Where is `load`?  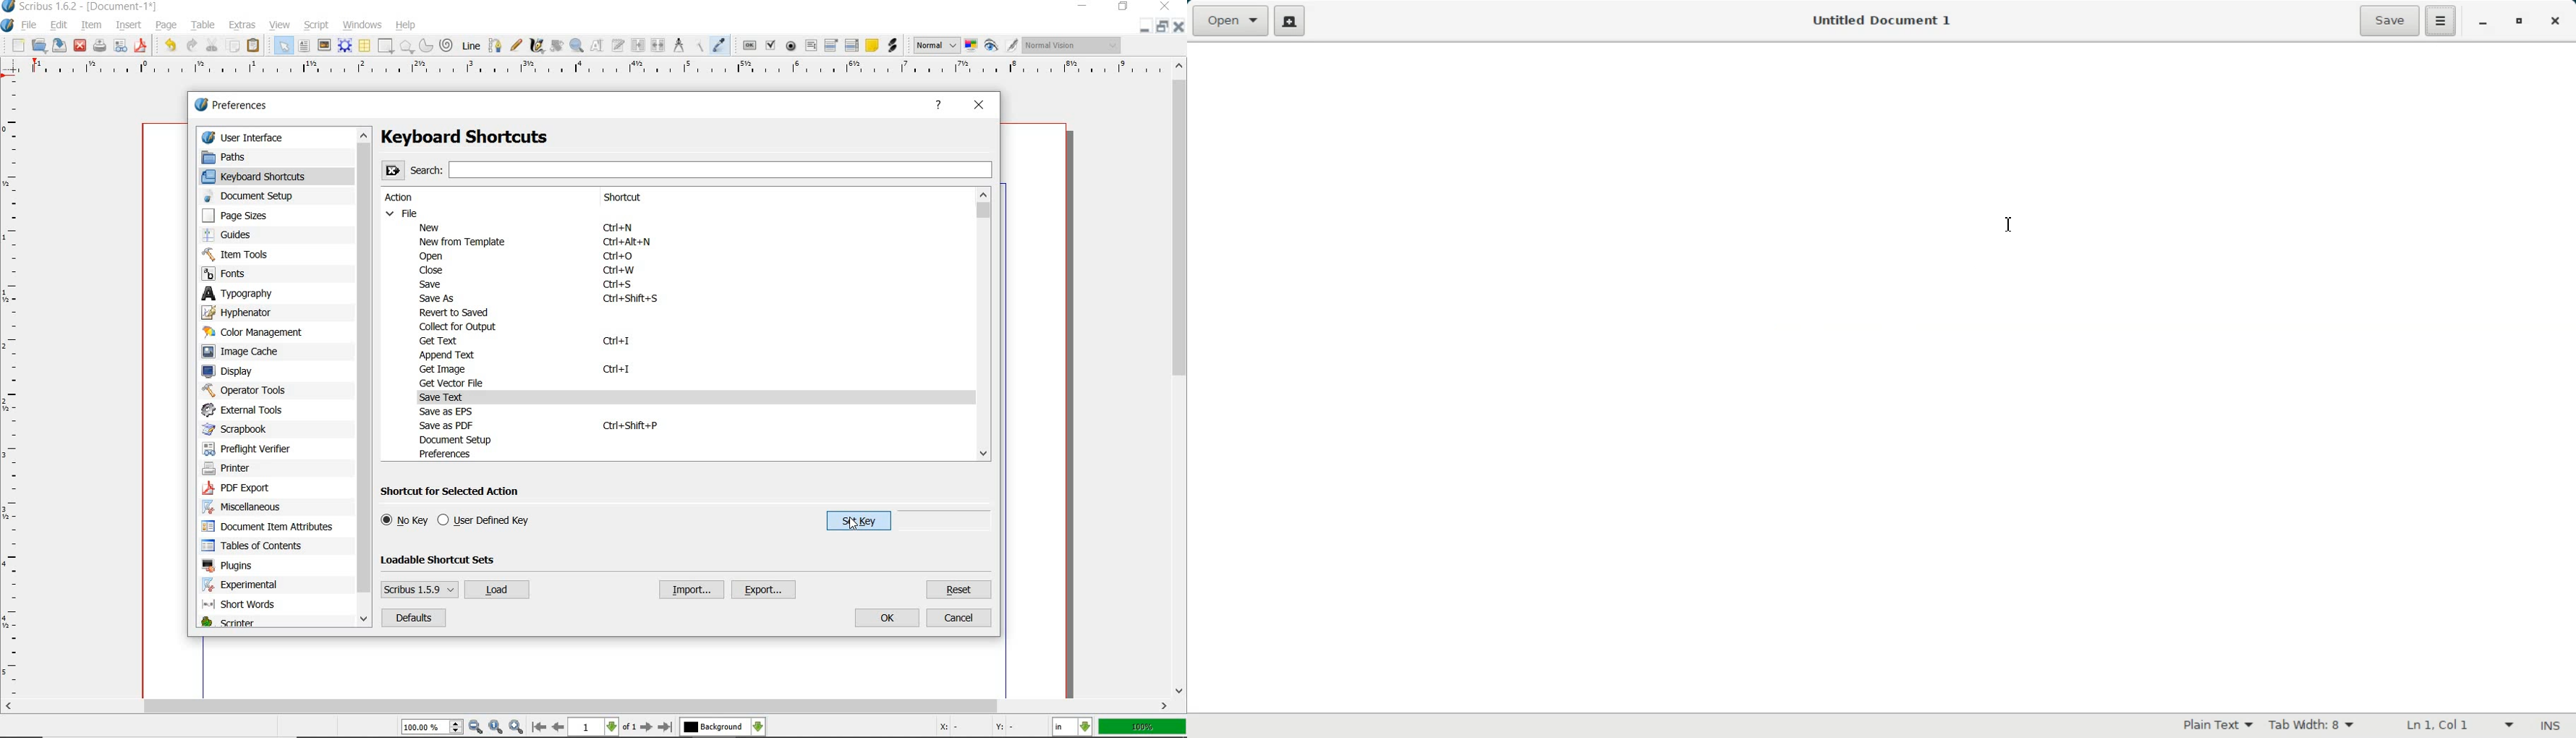
load is located at coordinates (496, 590).